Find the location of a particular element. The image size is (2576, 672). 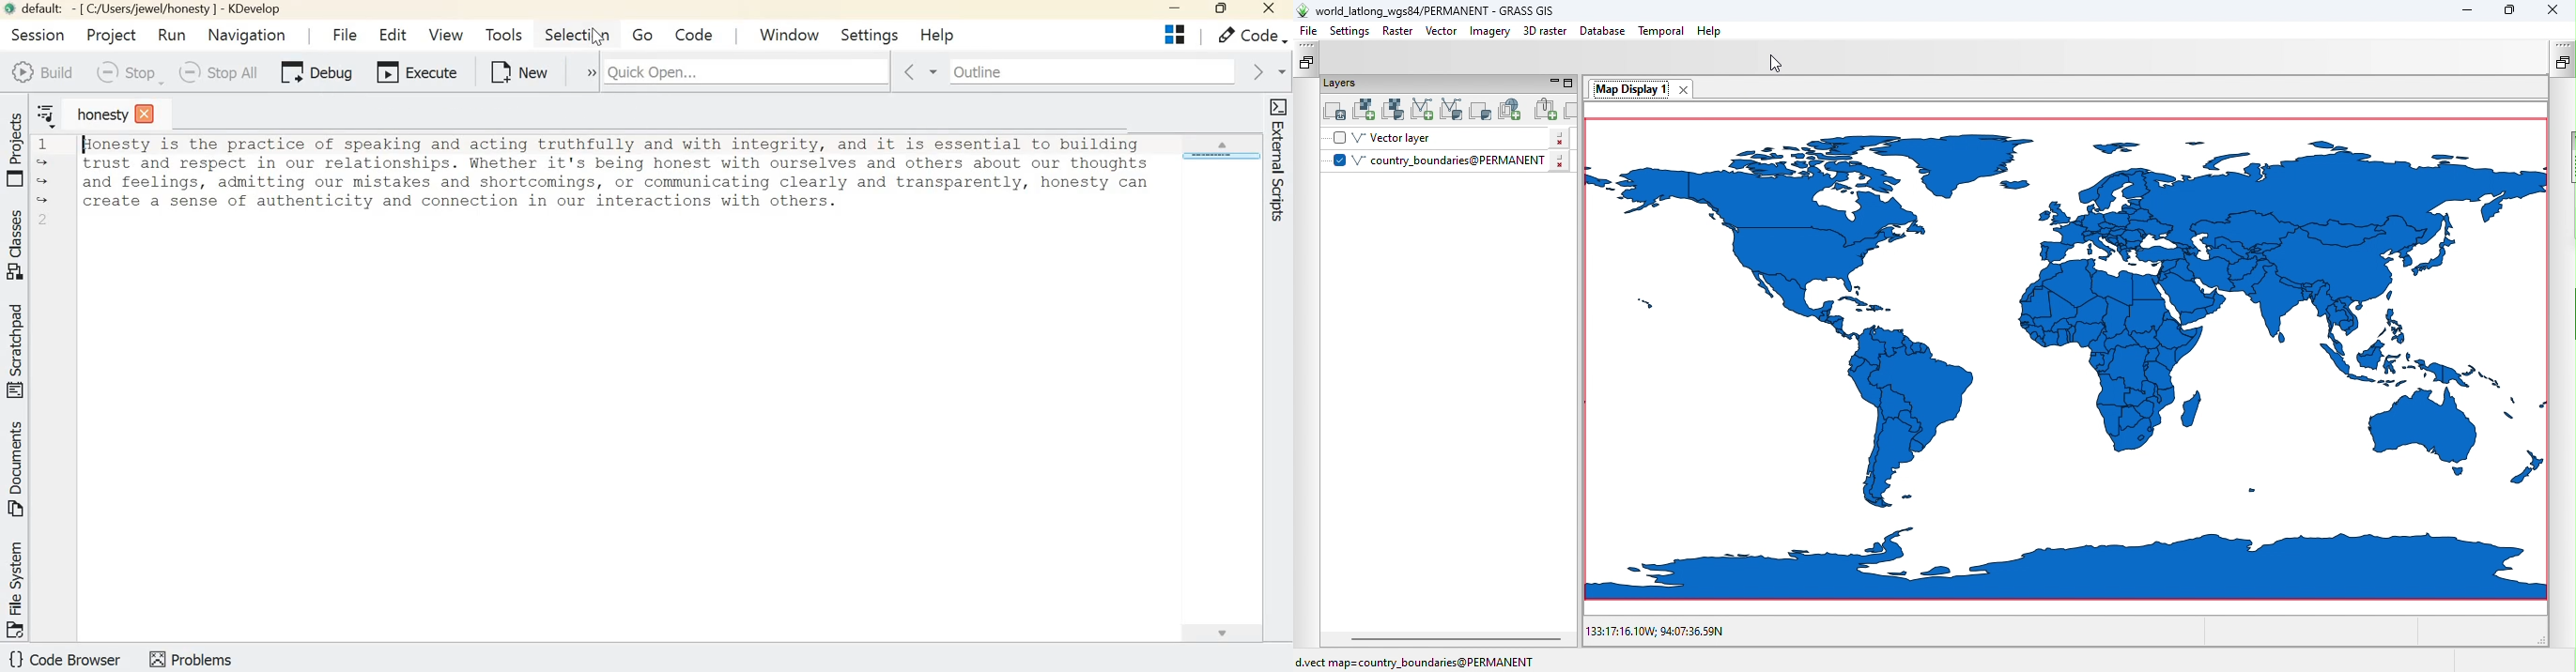

Go forward in context history is located at coordinates (1266, 71).